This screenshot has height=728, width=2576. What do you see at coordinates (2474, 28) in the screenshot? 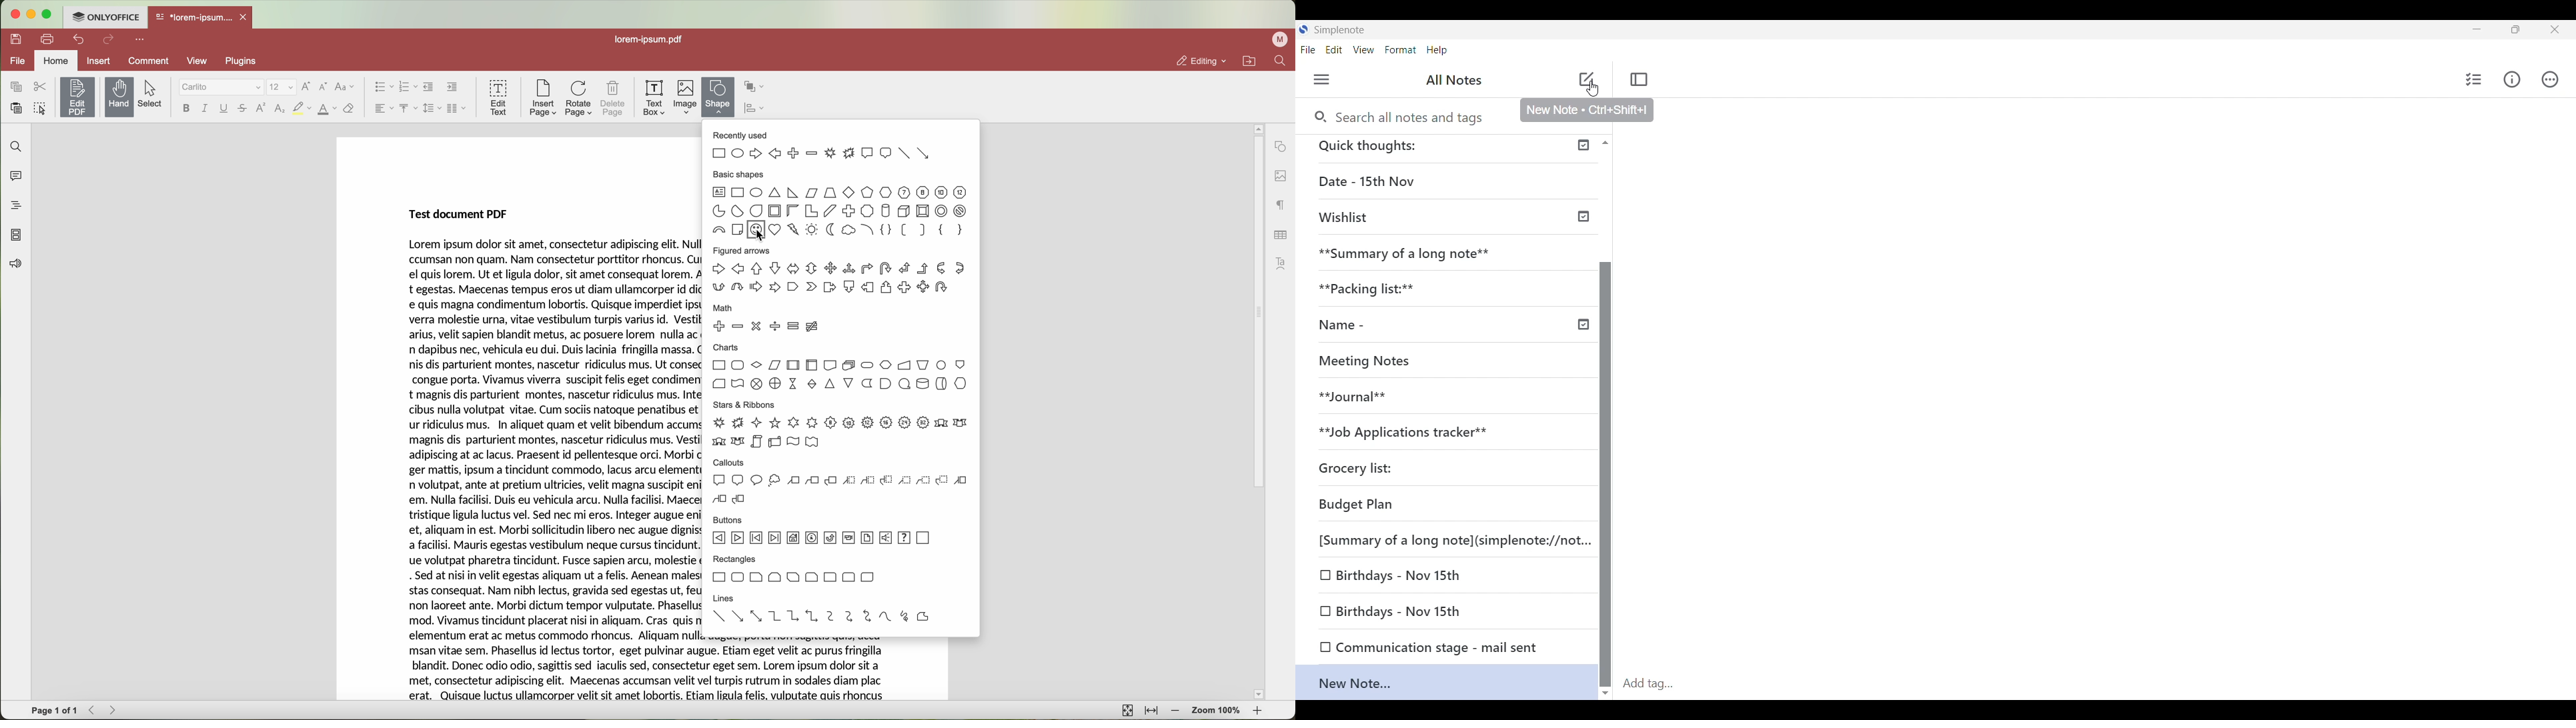
I see `Minimize` at bounding box center [2474, 28].